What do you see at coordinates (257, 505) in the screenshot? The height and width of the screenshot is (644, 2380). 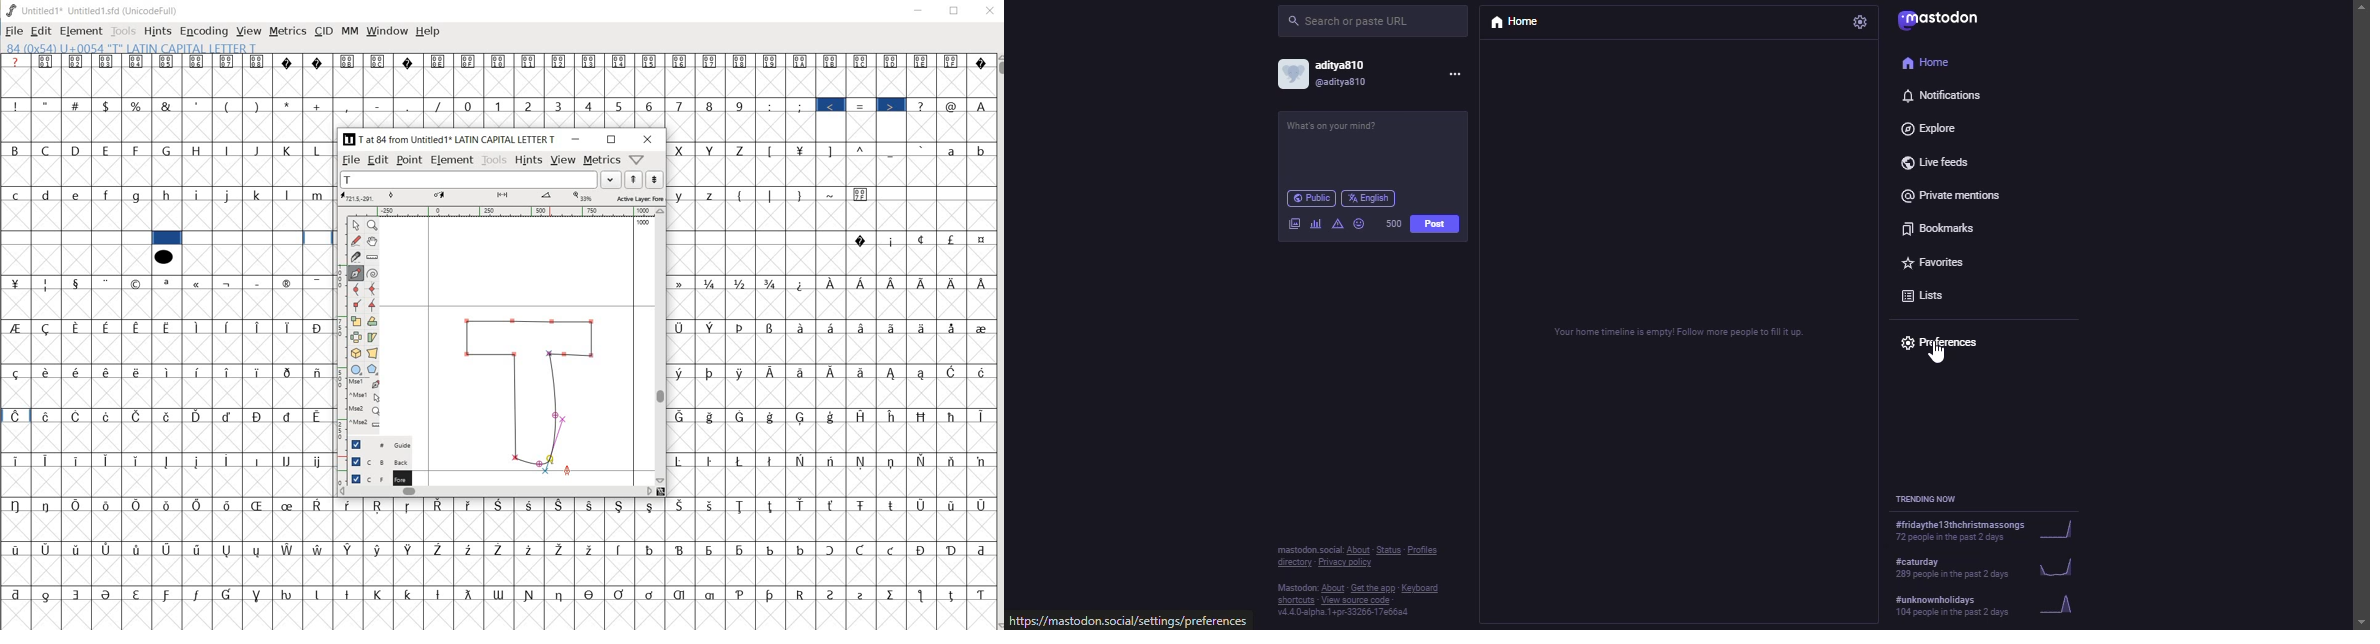 I see `Symbol` at bounding box center [257, 505].